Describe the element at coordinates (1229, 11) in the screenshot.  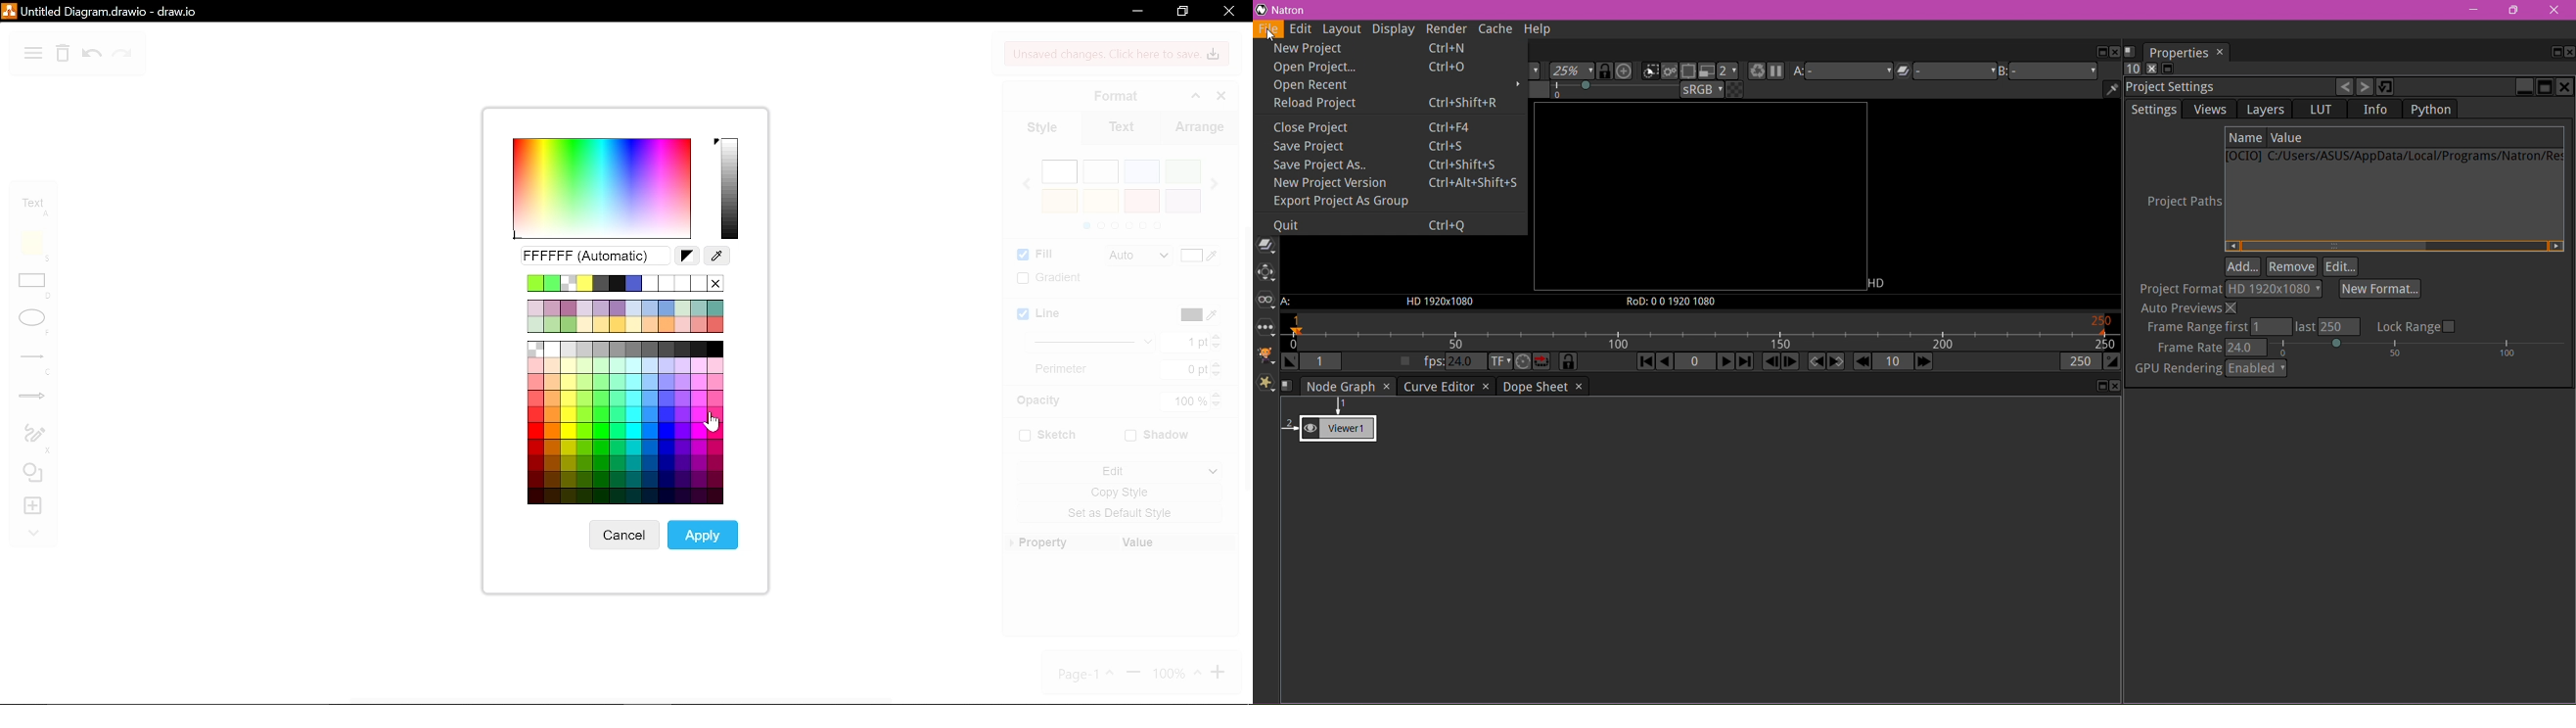
I see `close` at that location.